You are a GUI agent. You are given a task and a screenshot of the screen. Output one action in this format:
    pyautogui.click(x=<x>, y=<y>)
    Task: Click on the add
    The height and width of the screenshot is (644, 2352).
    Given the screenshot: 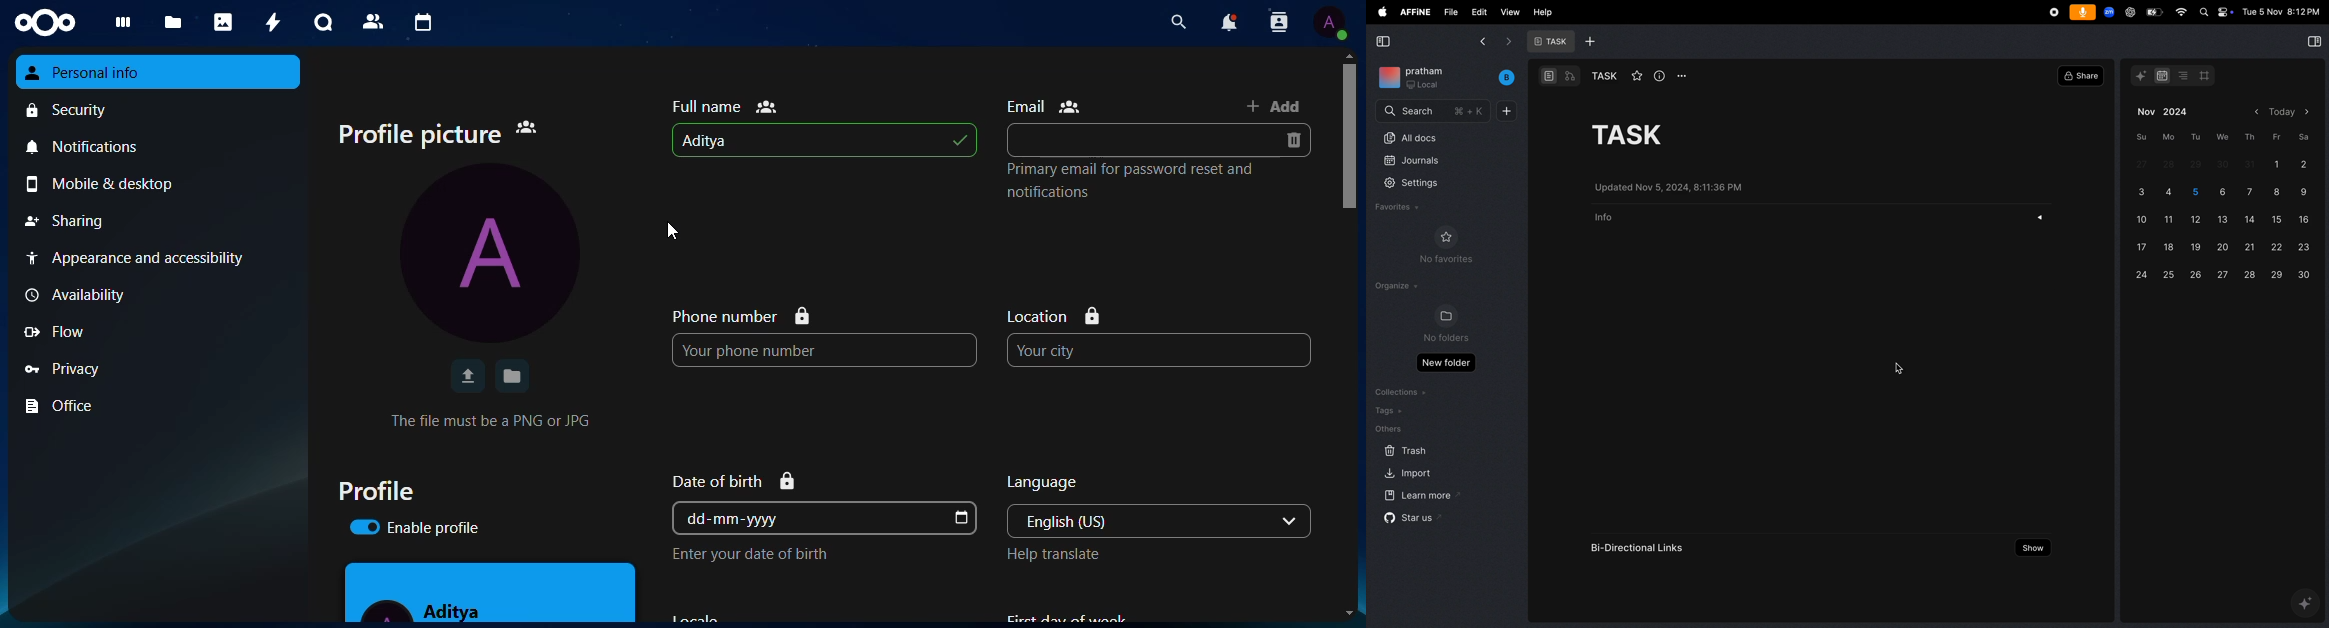 What is the action you would take?
    pyautogui.click(x=1508, y=111)
    